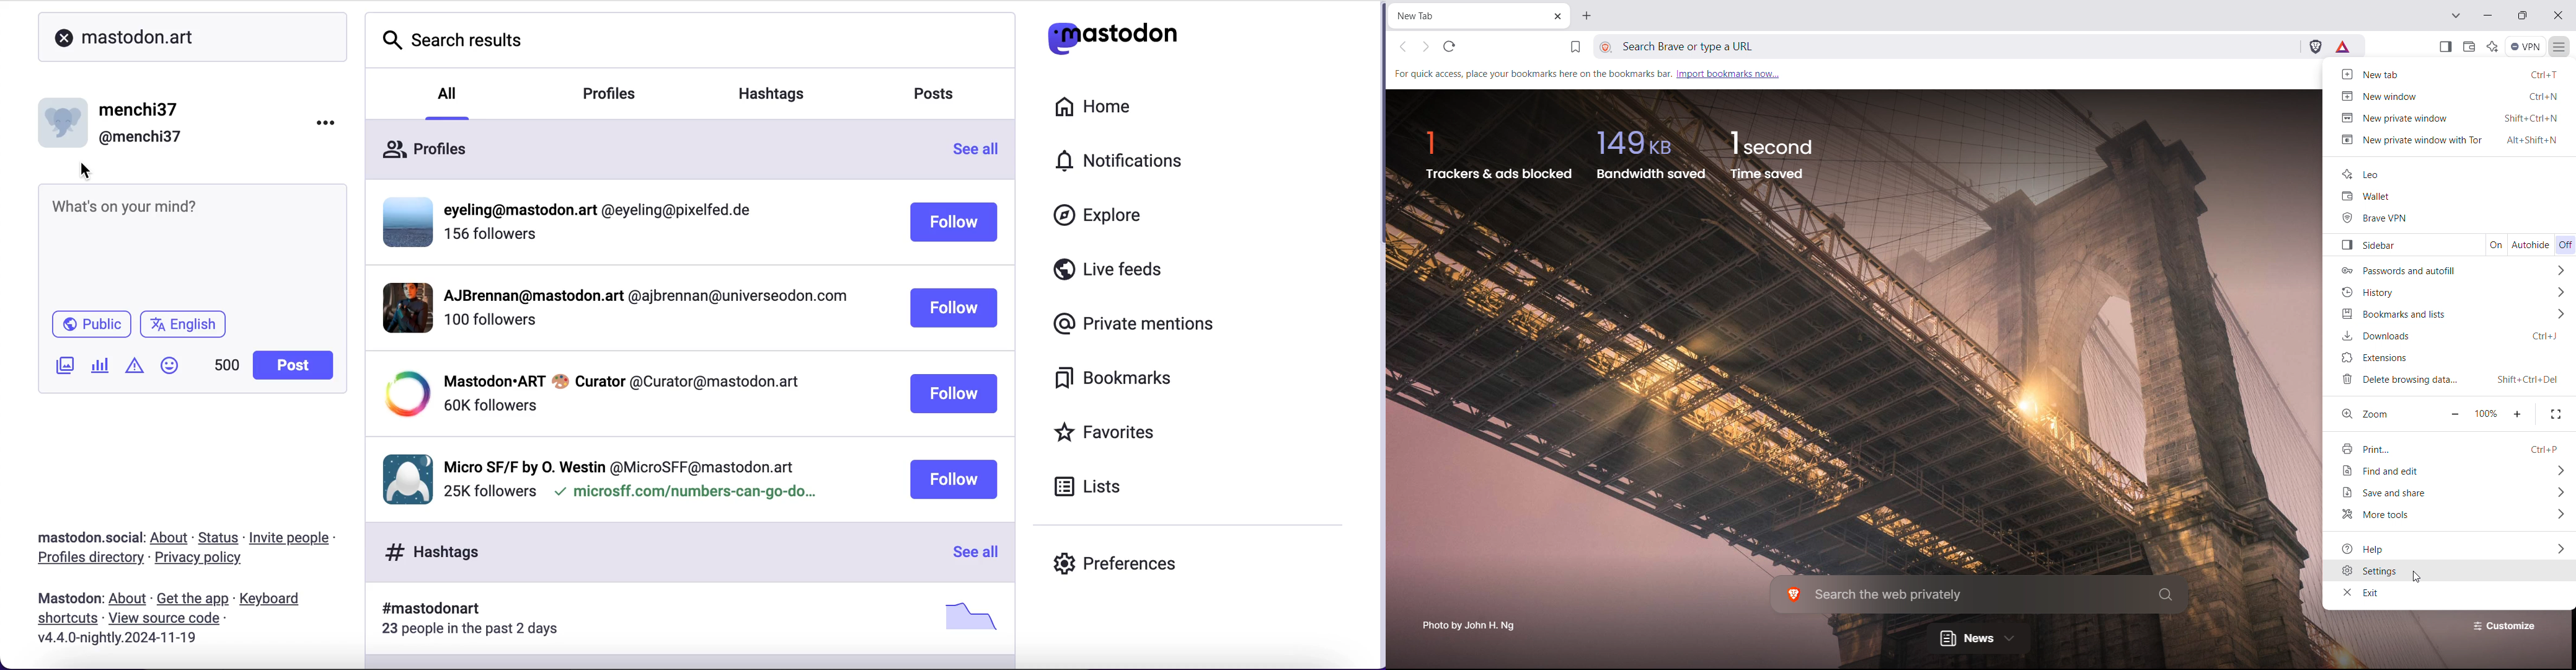 The image size is (2576, 672). I want to click on view source code, so click(164, 618).